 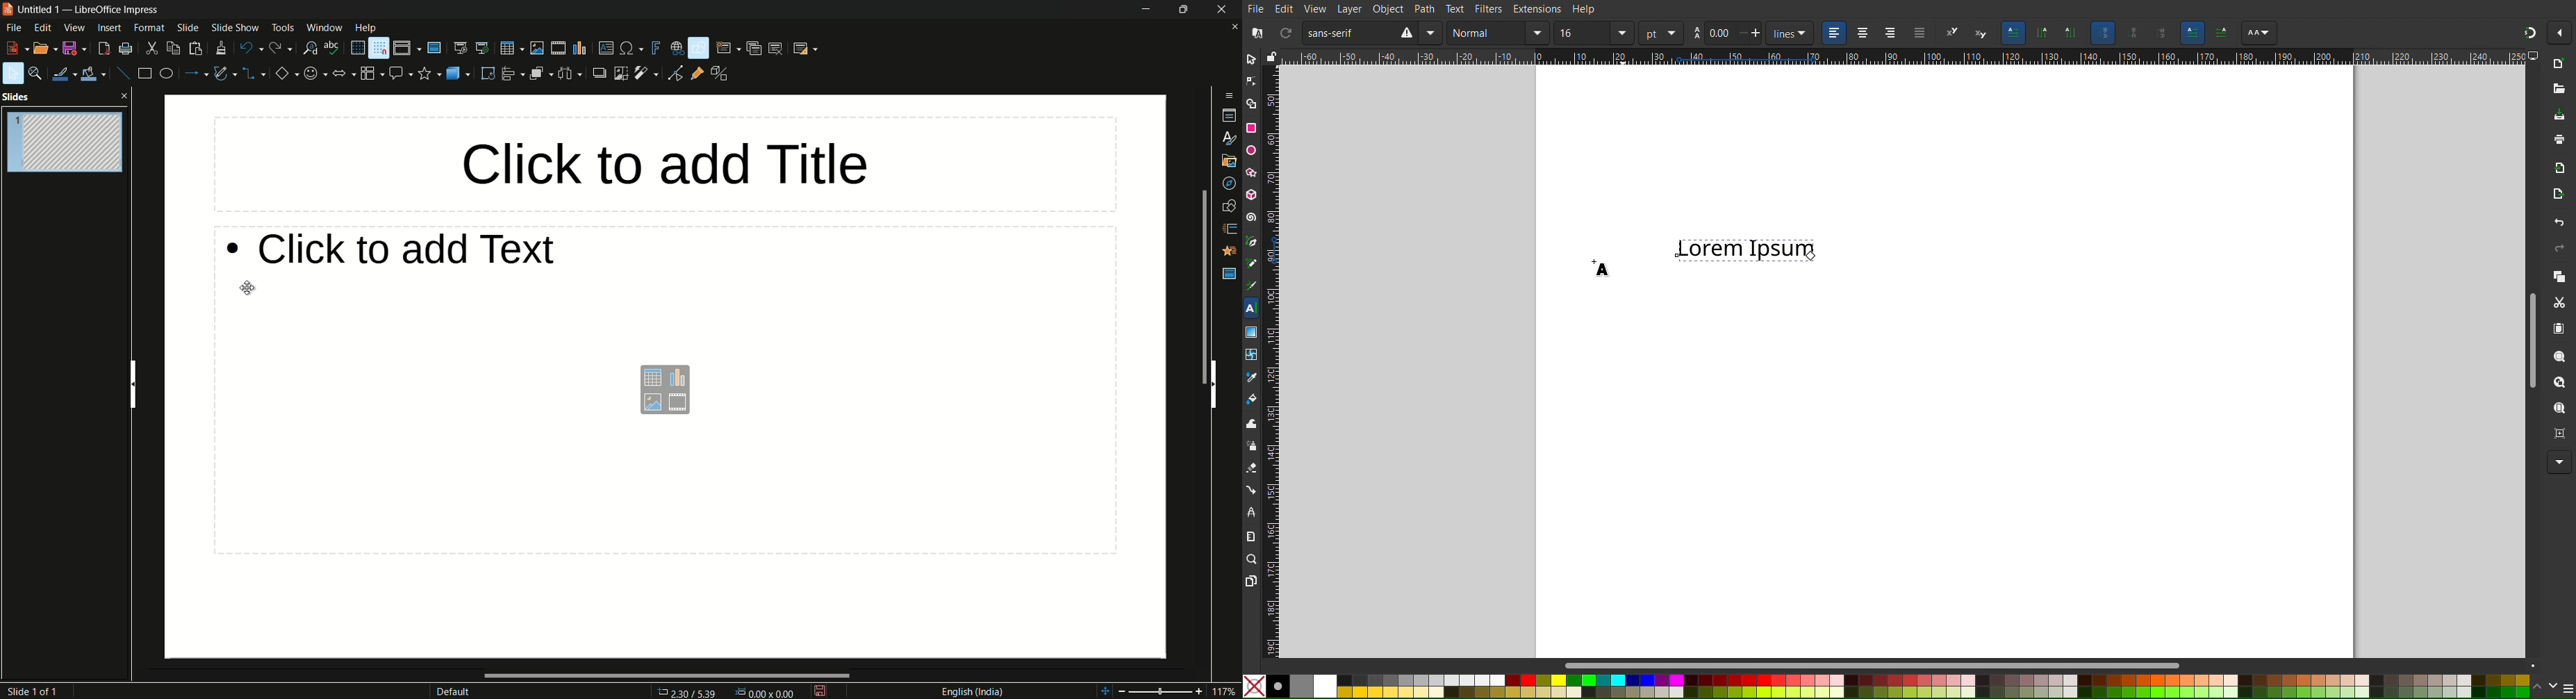 What do you see at coordinates (2559, 408) in the screenshot?
I see `Zoom Page` at bounding box center [2559, 408].